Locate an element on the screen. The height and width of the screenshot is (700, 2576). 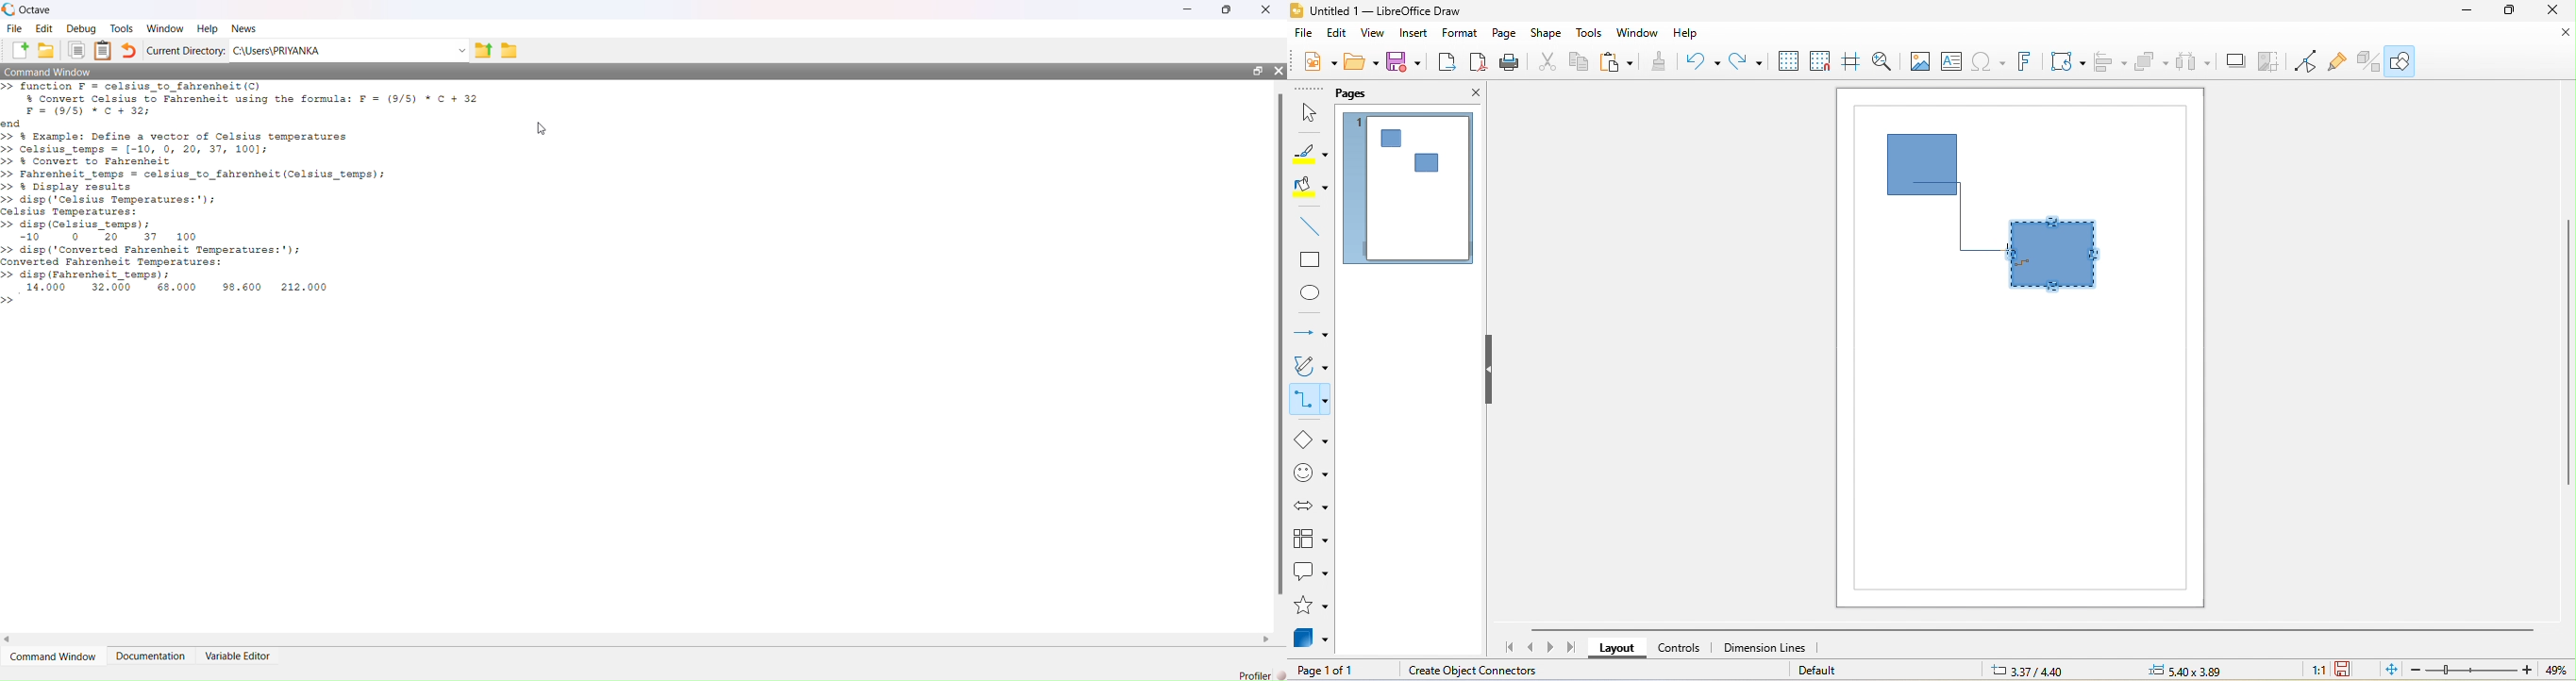
redo is located at coordinates (1747, 63).